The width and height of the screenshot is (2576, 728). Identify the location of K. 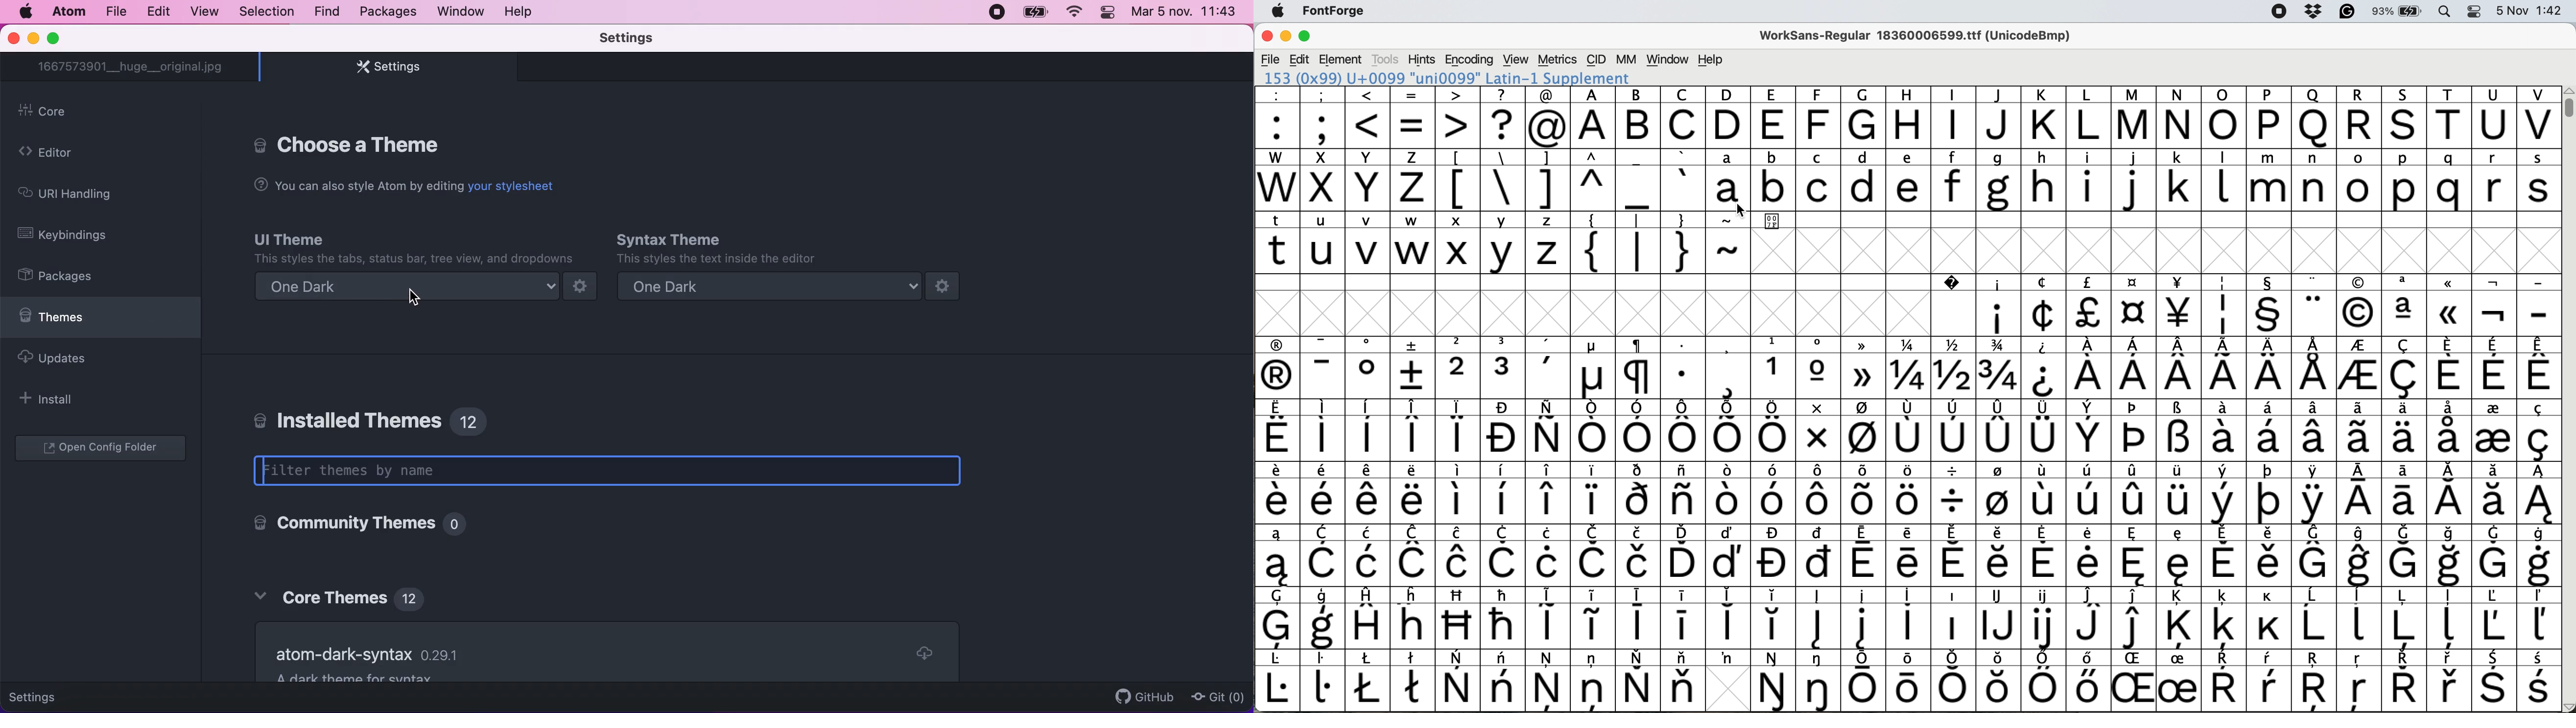
(2044, 118).